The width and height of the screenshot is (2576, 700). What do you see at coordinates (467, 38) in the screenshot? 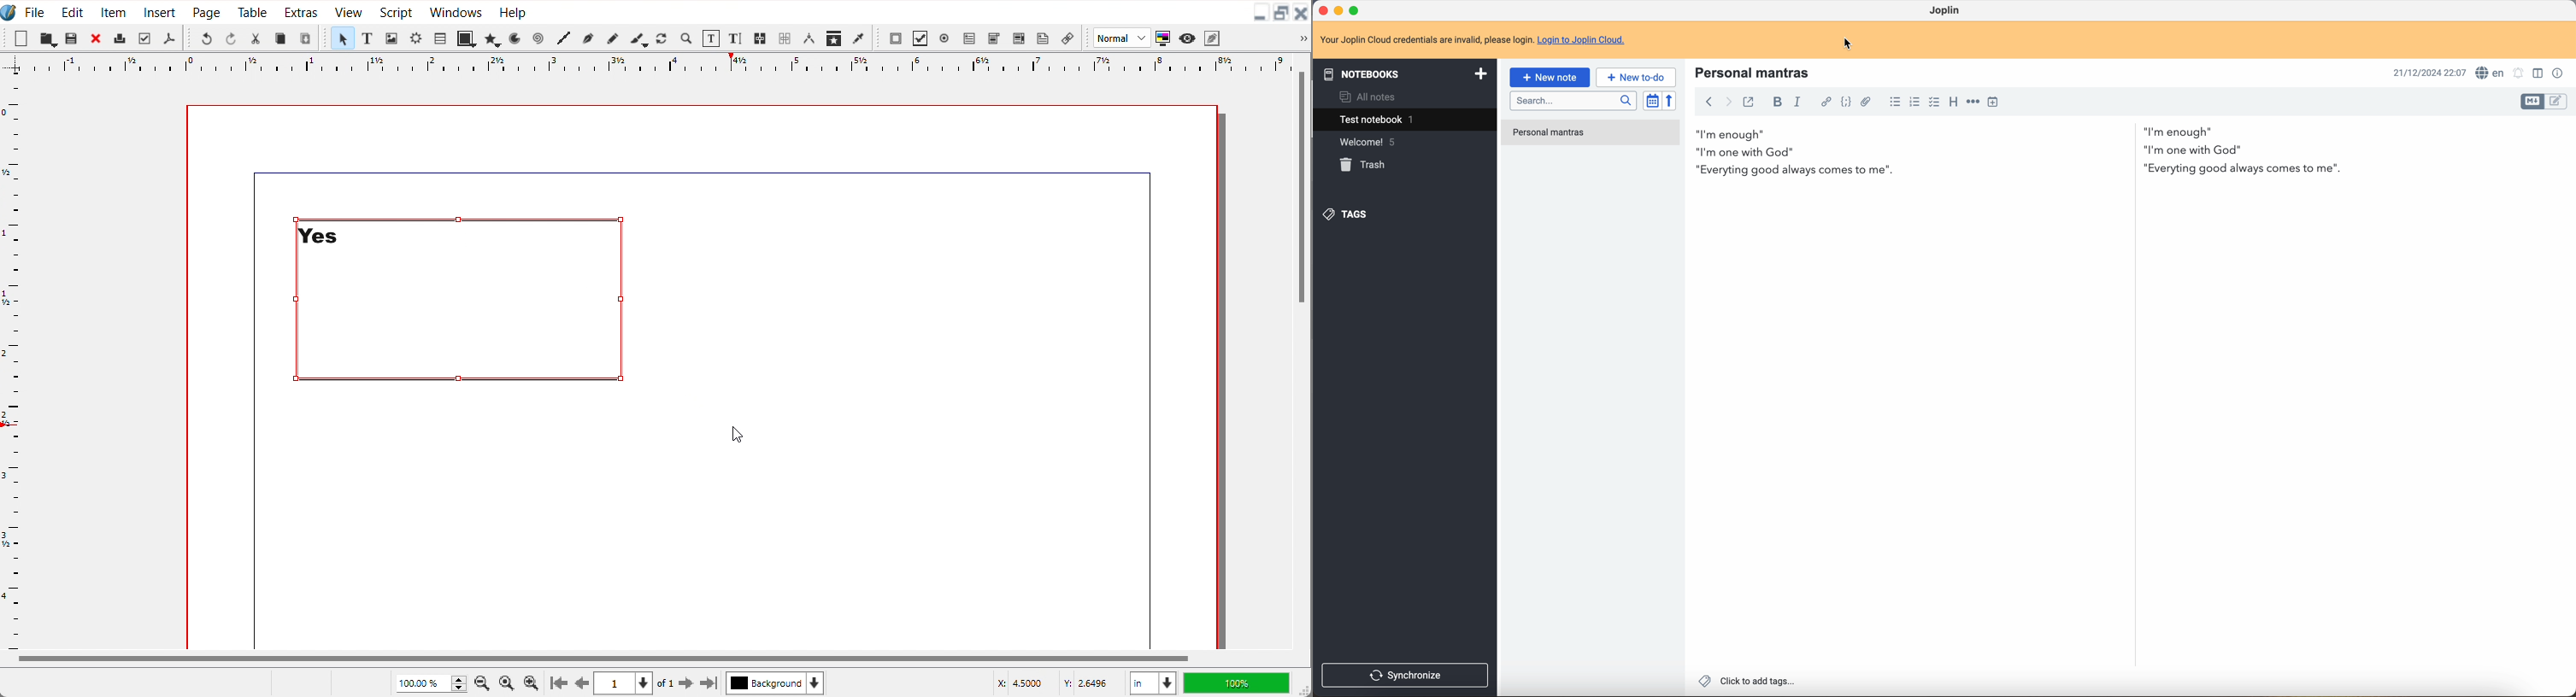
I see `Shape` at bounding box center [467, 38].